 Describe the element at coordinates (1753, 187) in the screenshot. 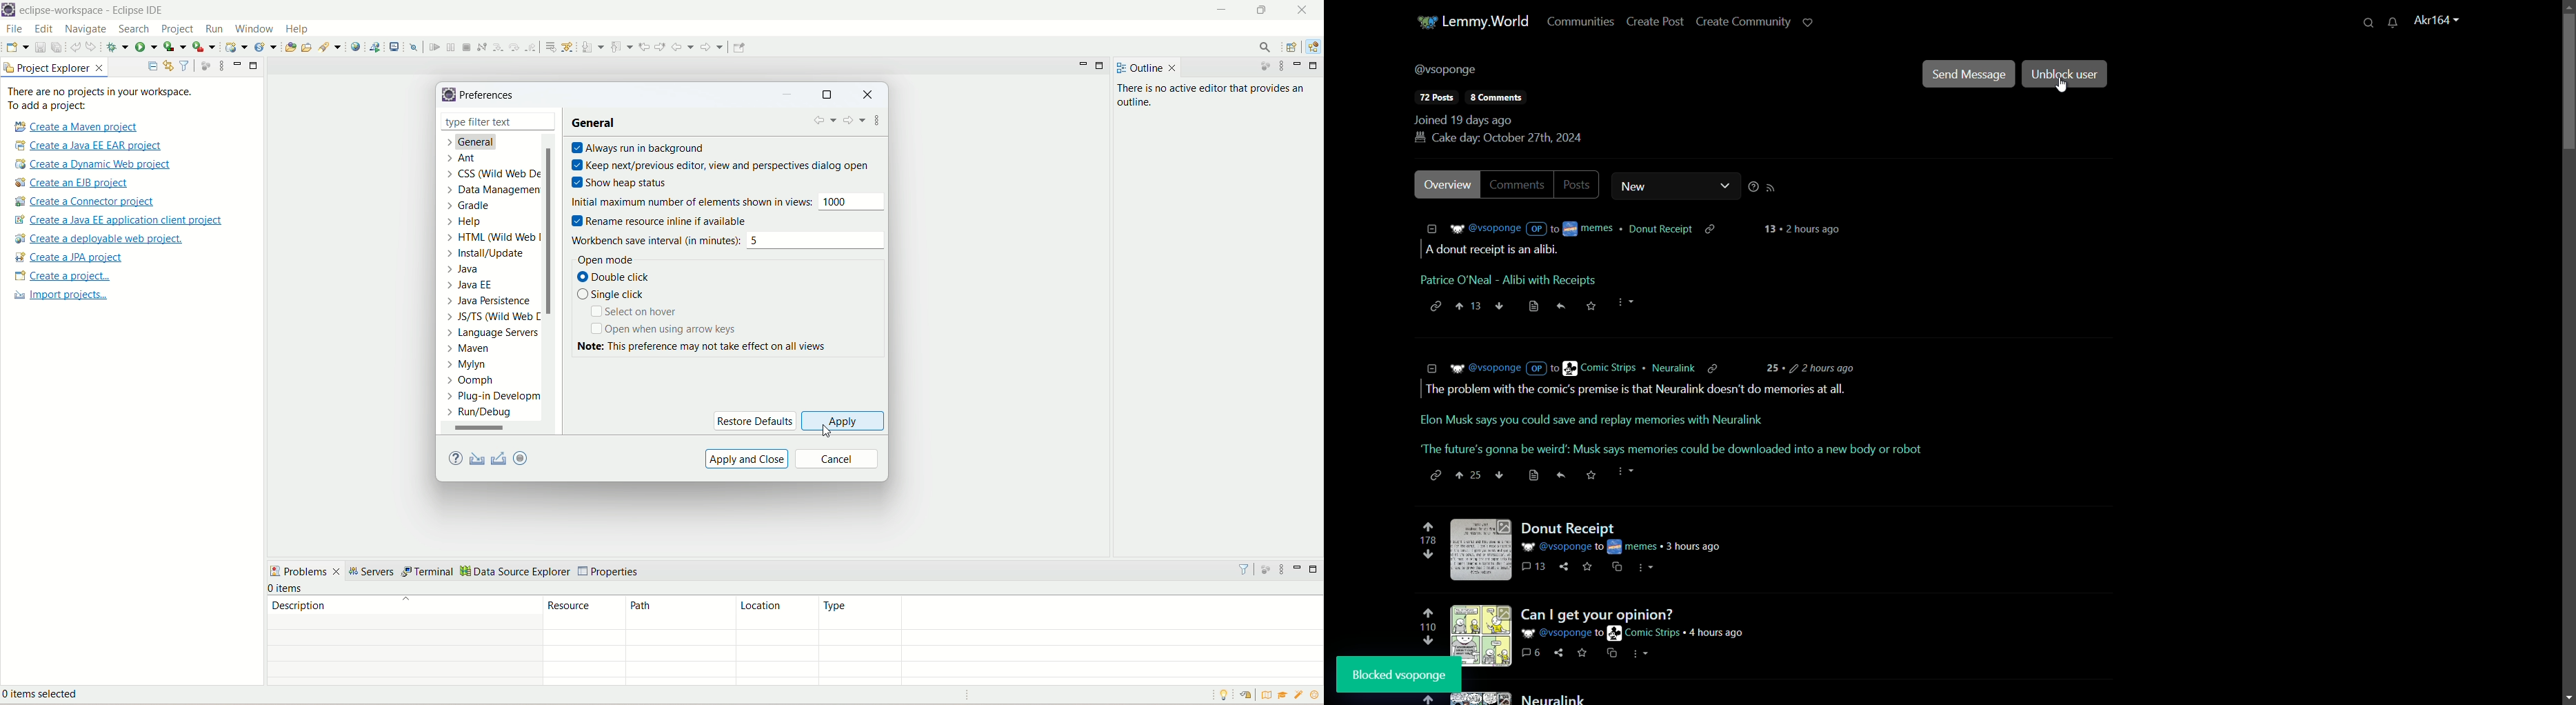

I see `sorting help` at that location.